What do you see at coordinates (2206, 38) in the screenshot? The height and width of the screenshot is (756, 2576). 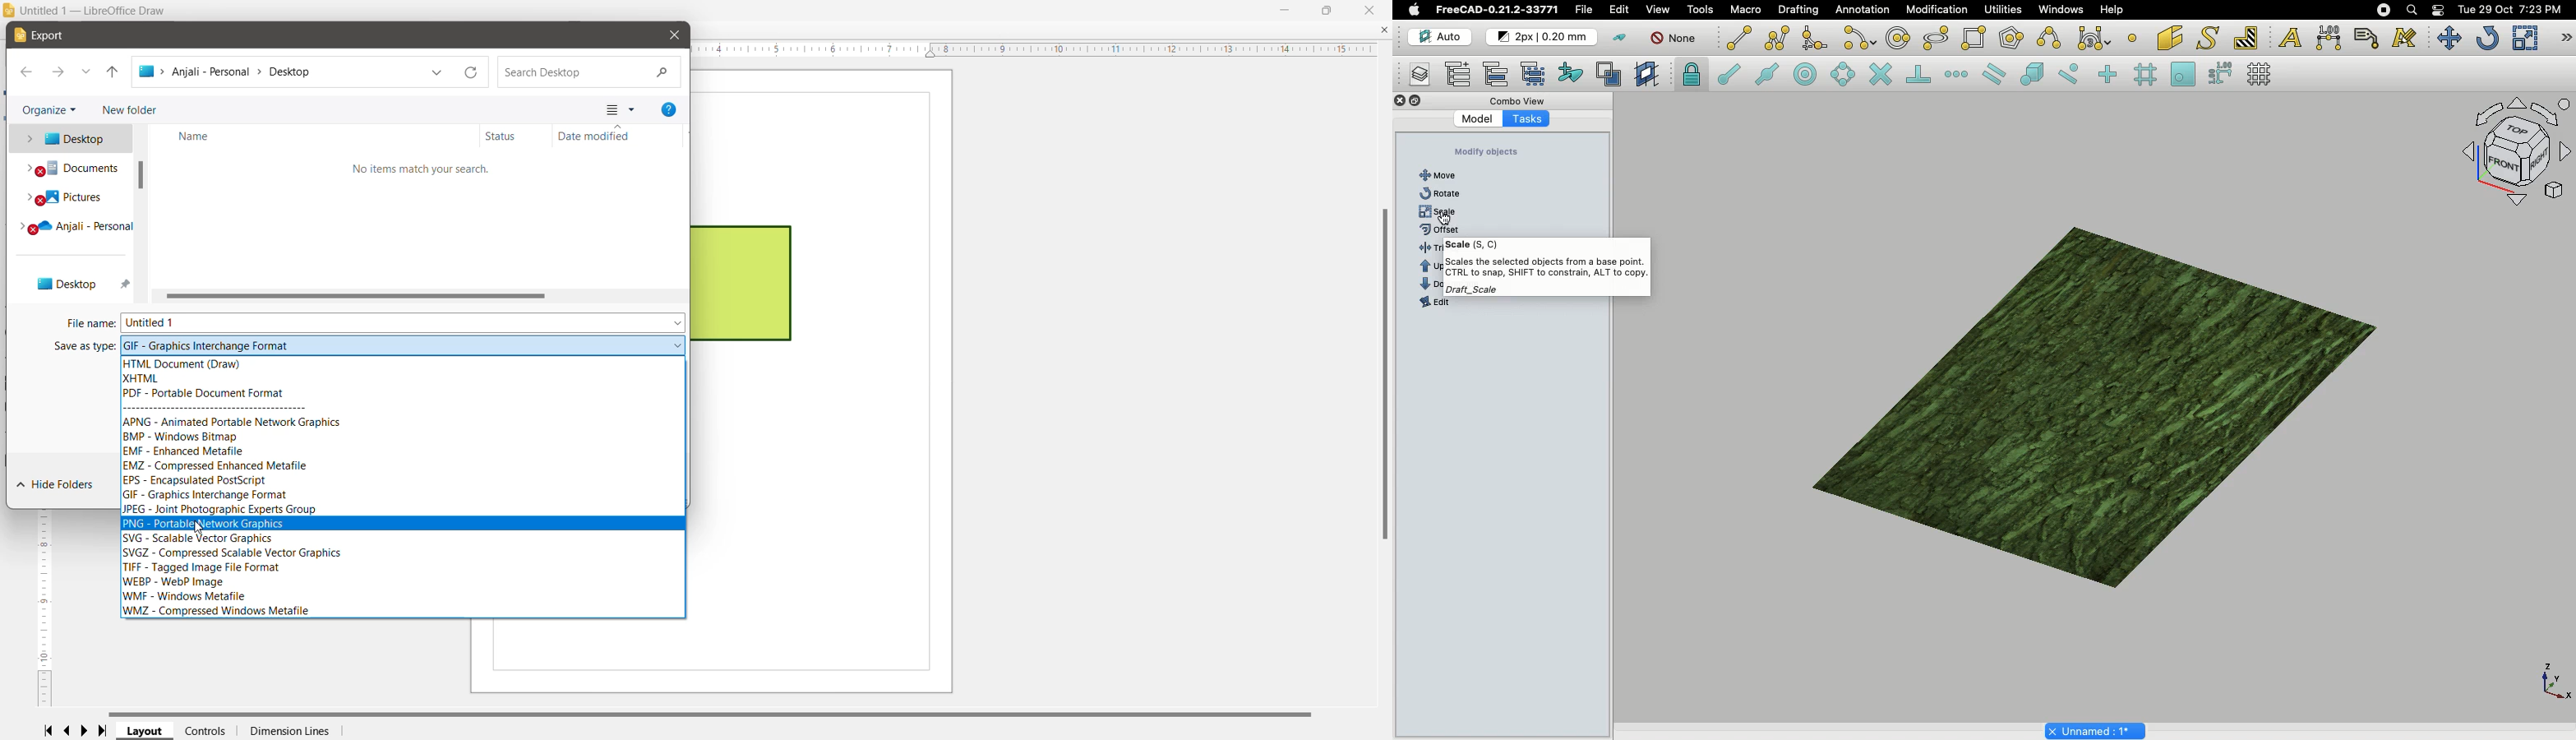 I see `Shape from text` at bounding box center [2206, 38].